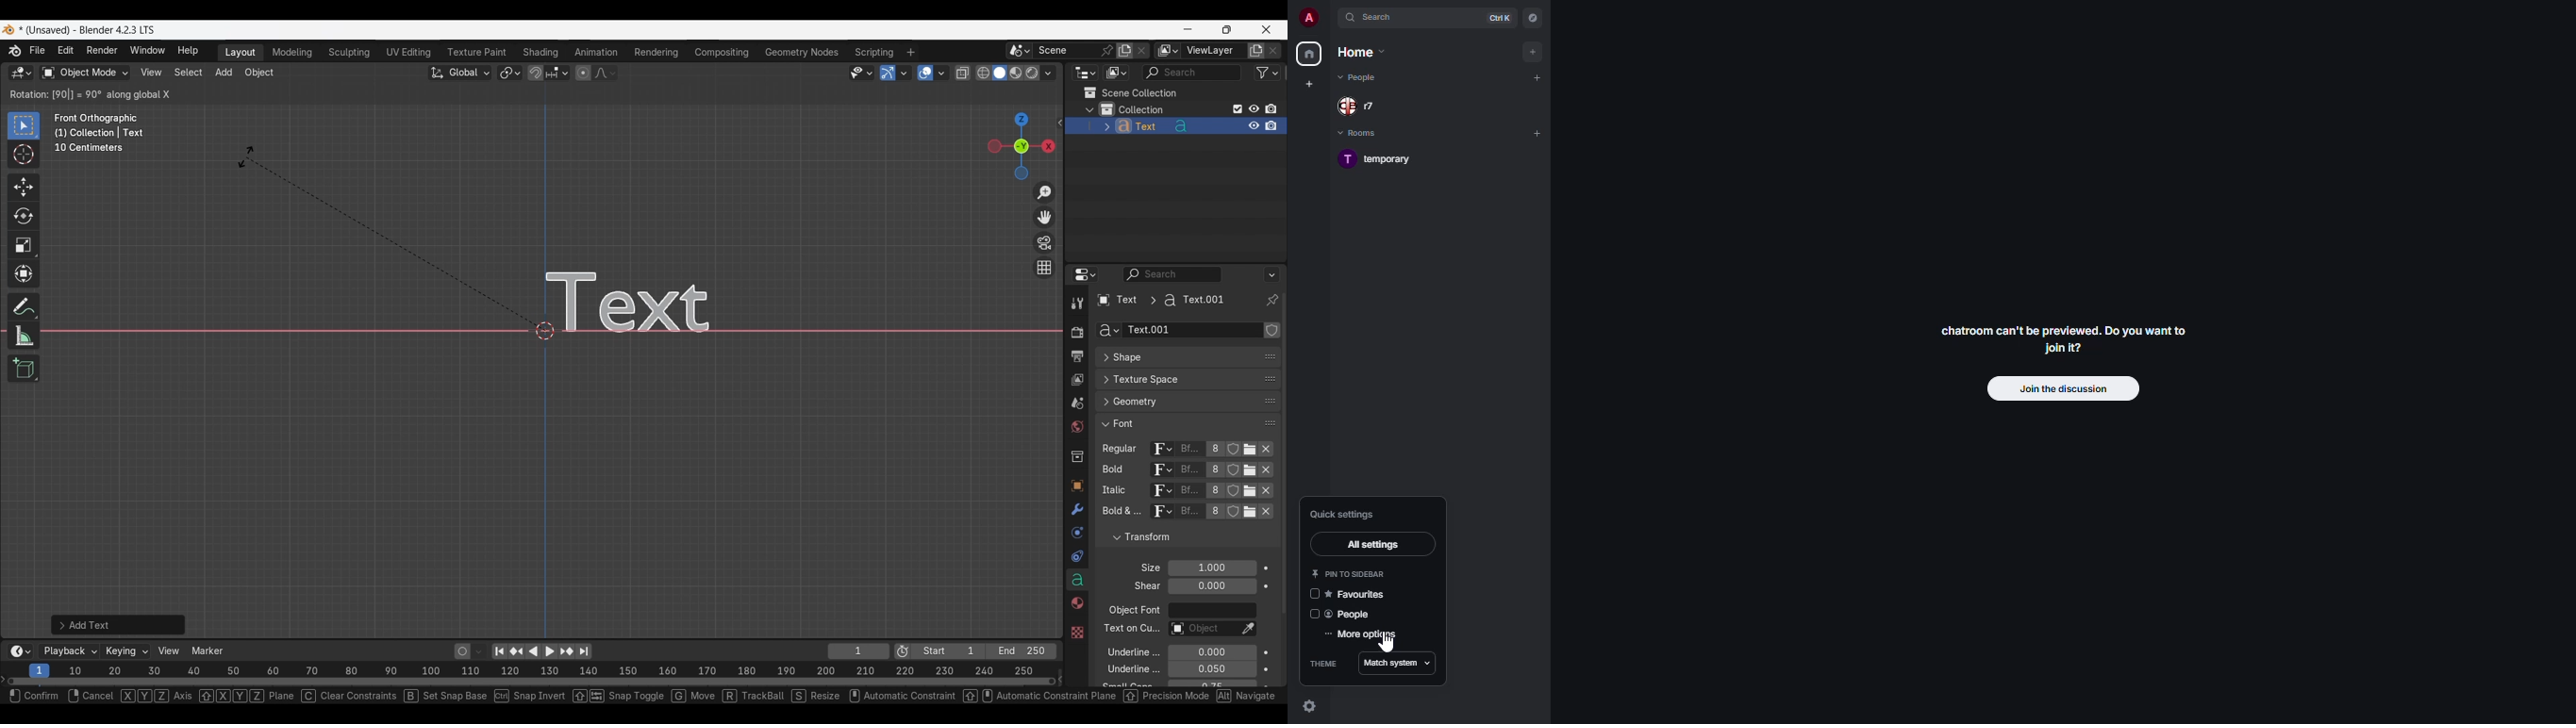 The width and height of the screenshot is (2576, 728). What do you see at coordinates (478, 52) in the screenshot?
I see `Texture paint workspace` at bounding box center [478, 52].